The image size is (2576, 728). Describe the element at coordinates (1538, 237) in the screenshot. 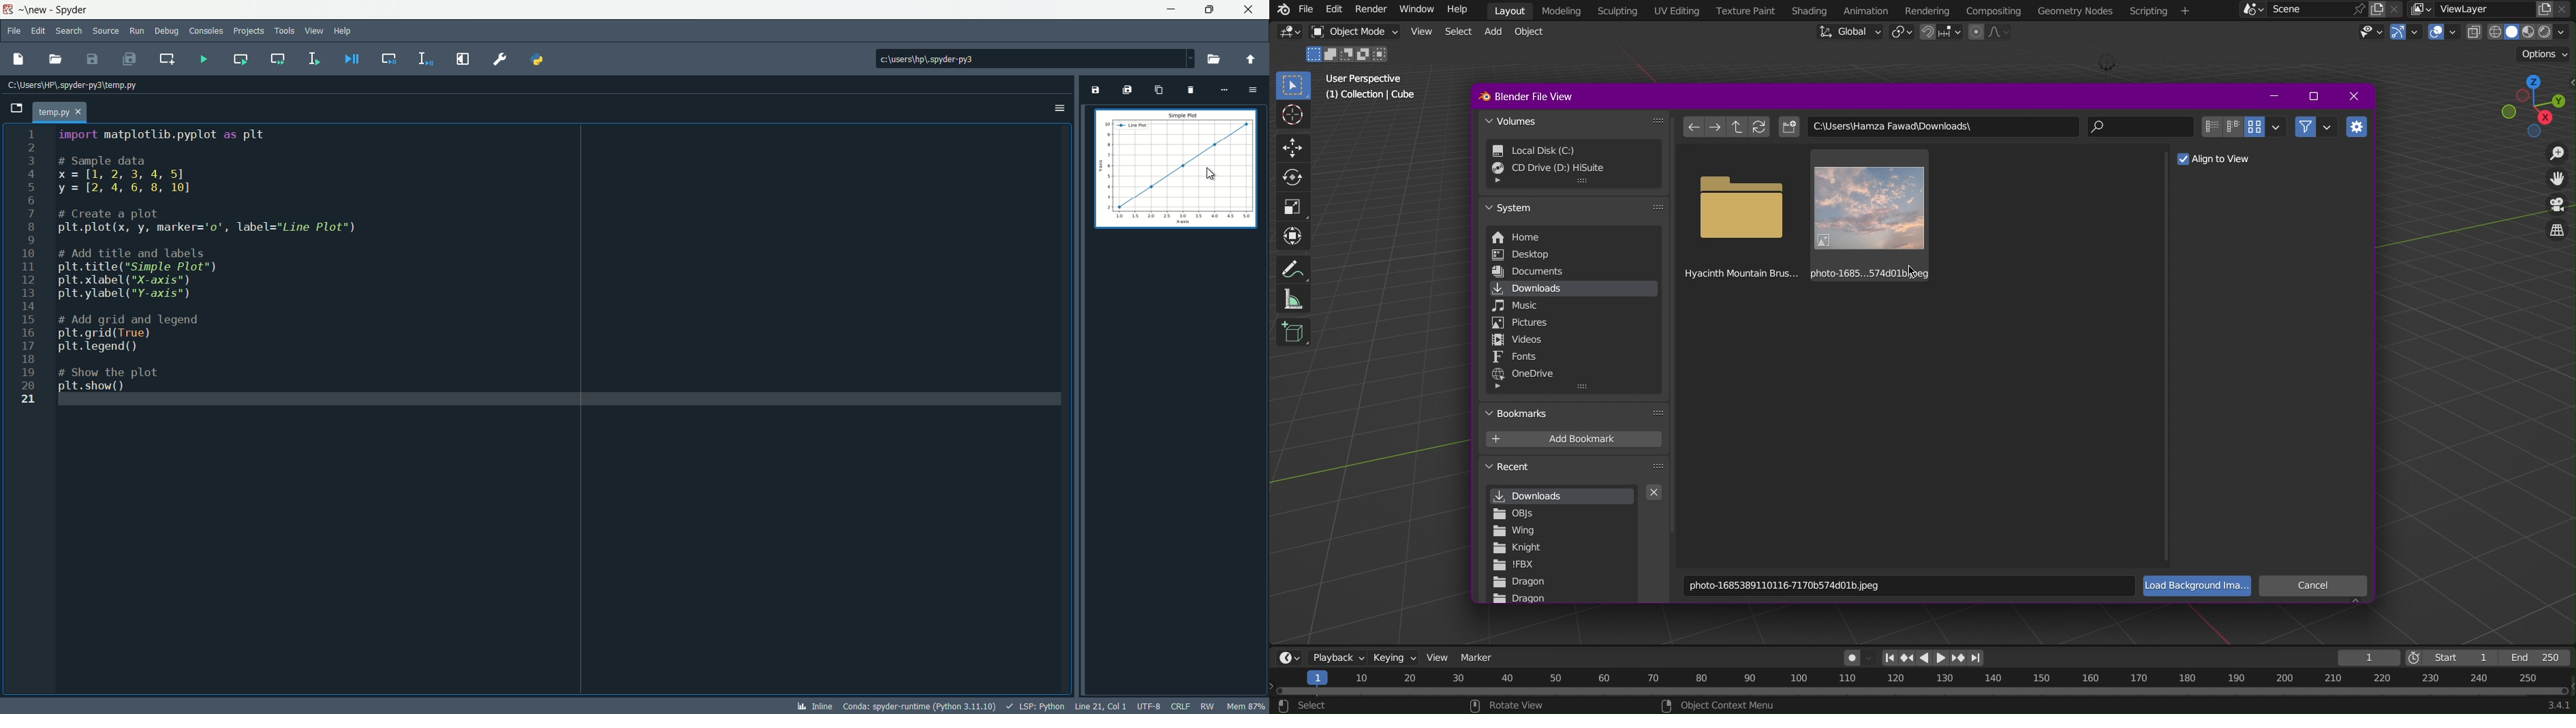

I see `Home` at that location.